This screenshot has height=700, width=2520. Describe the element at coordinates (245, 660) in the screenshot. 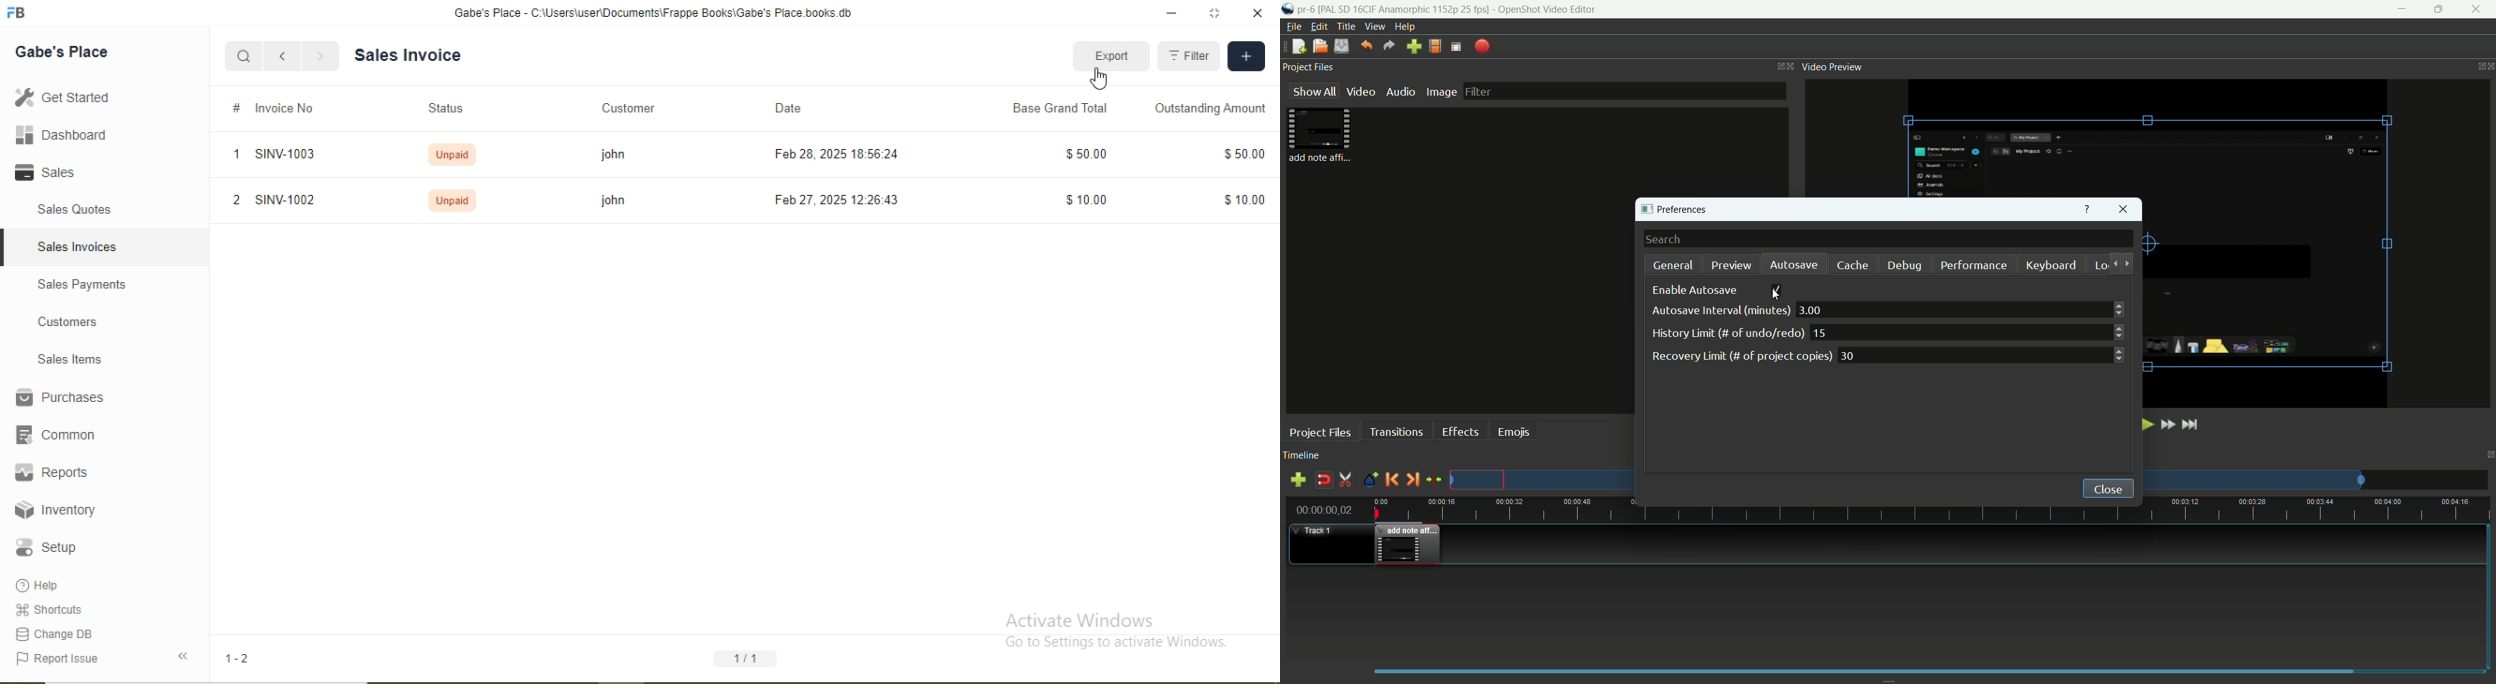

I see `1-2` at that location.